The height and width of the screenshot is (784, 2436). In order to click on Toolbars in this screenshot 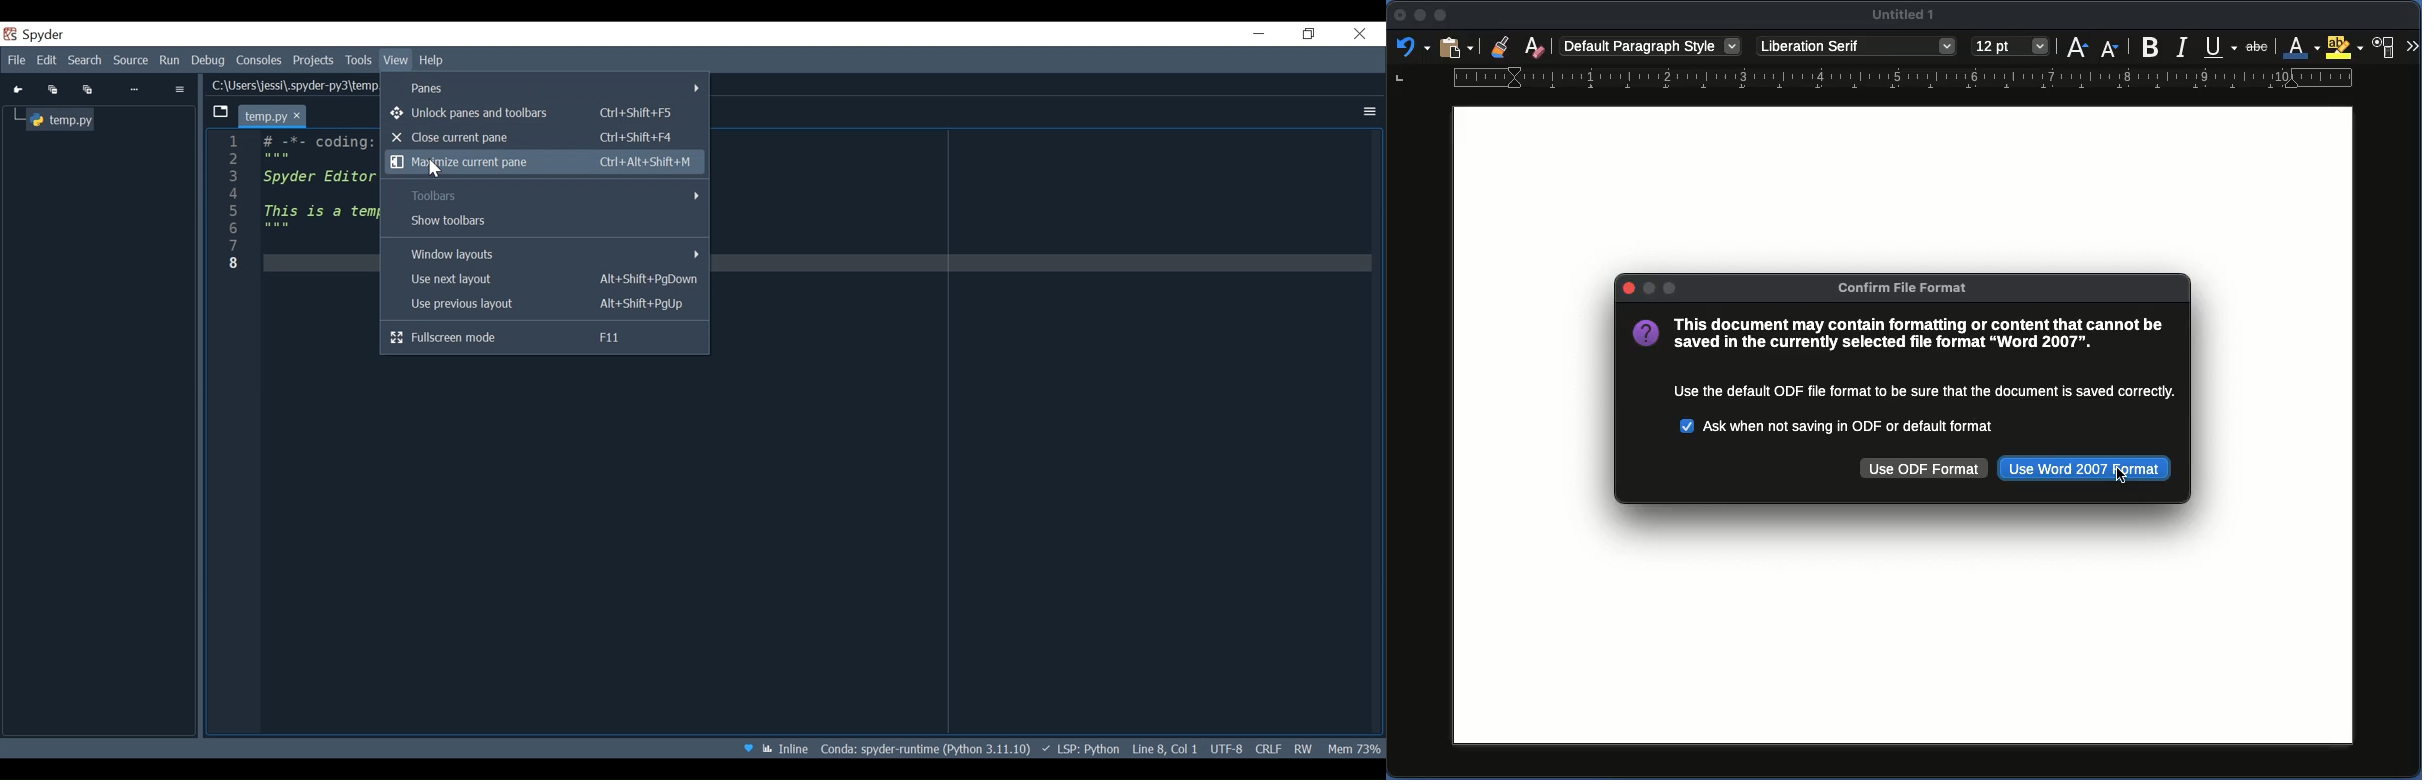, I will do `click(545, 196)`.